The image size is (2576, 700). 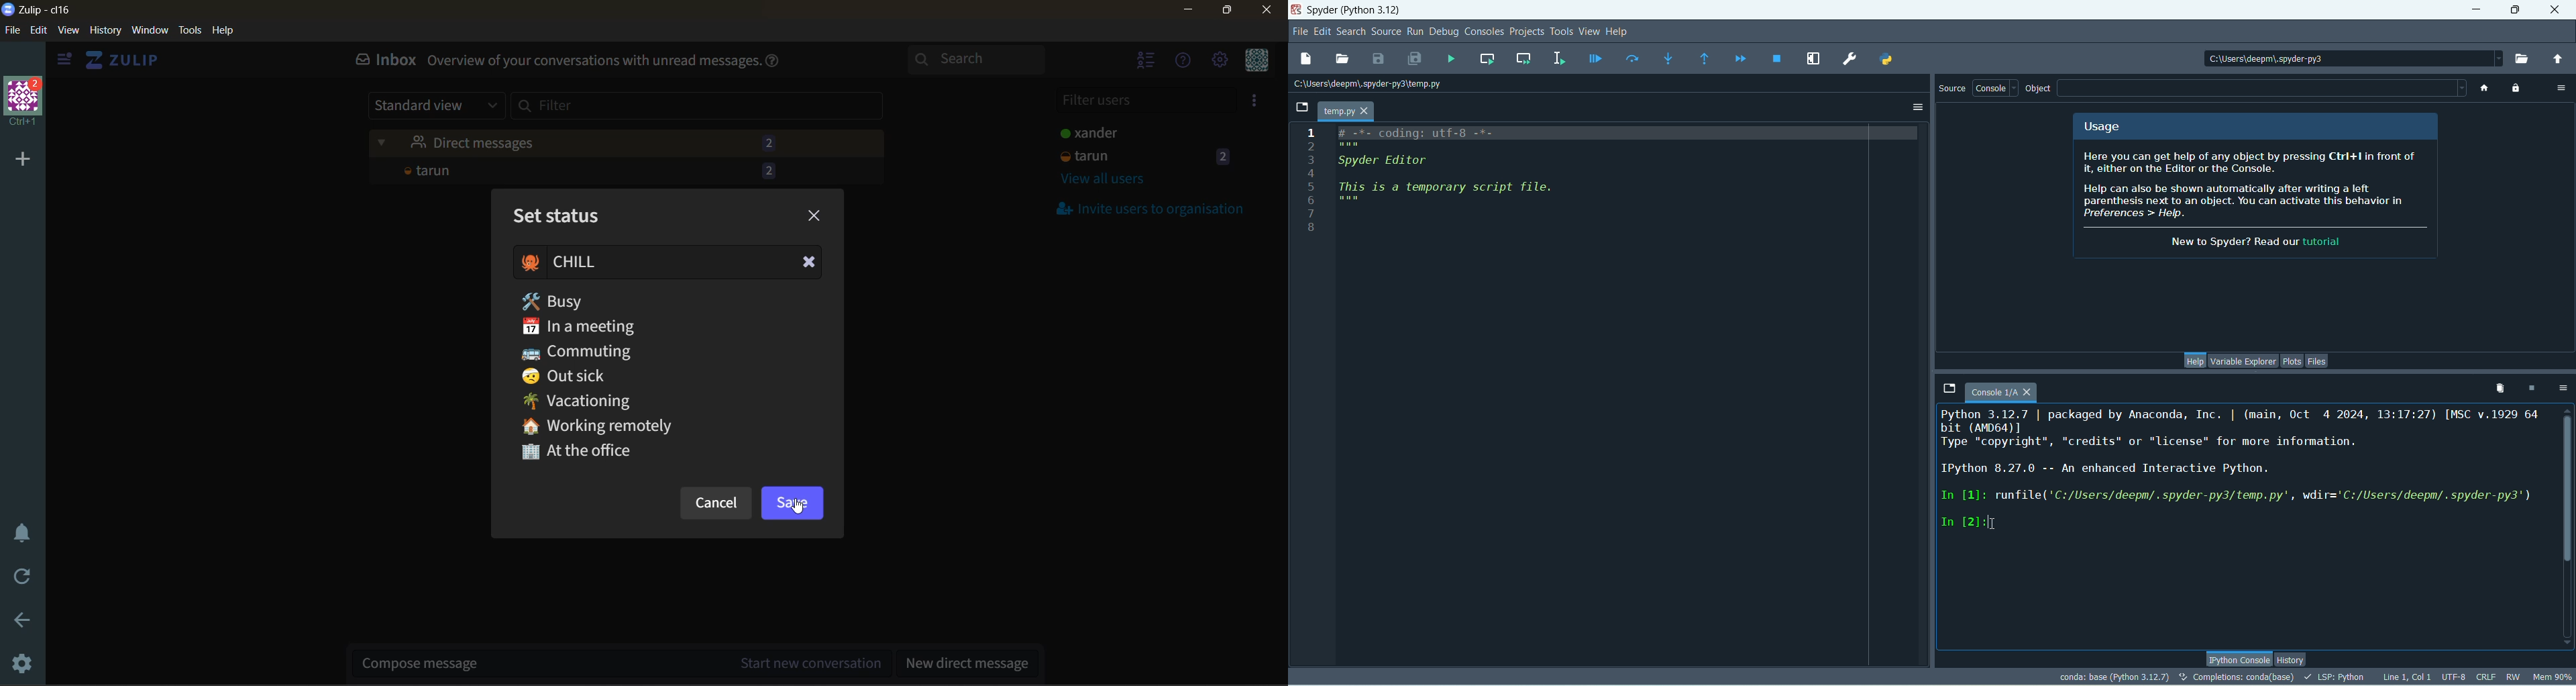 What do you see at coordinates (624, 324) in the screenshot?
I see `In a meeting` at bounding box center [624, 324].